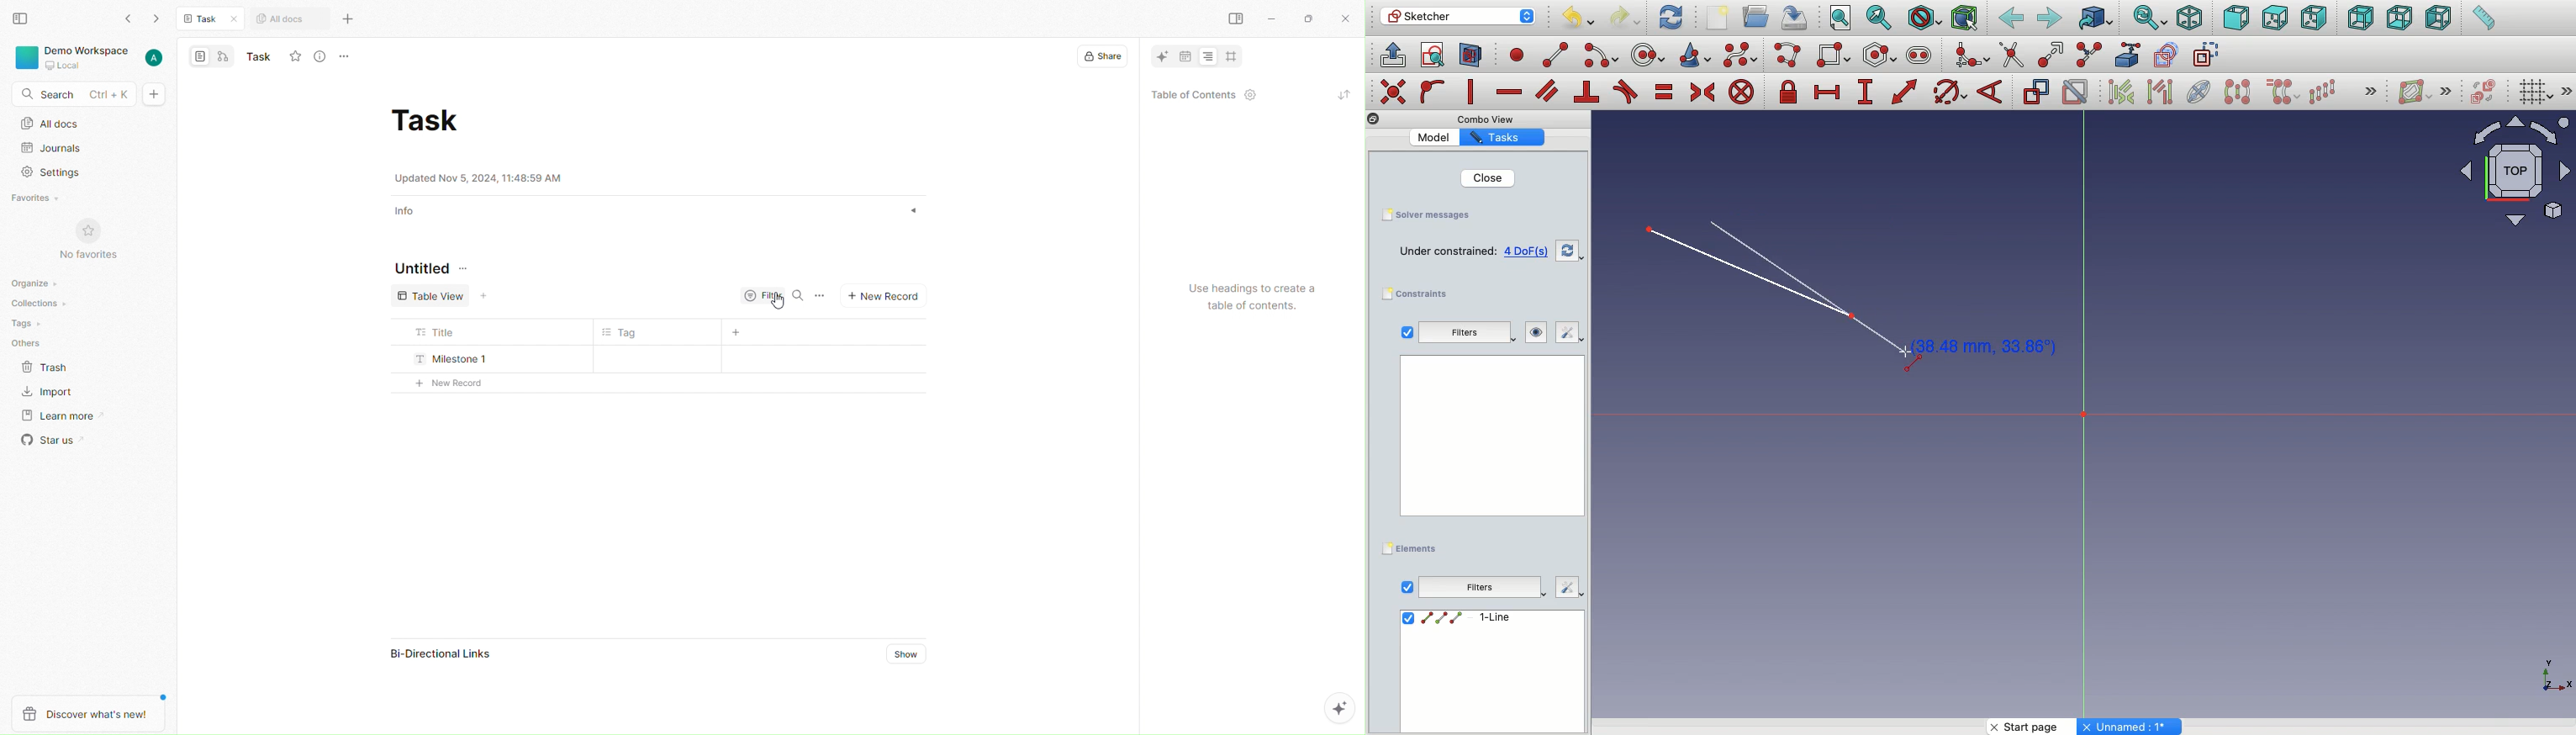 The width and height of the screenshot is (2576, 756). What do you see at coordinates (429, 121) in the screenshot?
I see `Task` at bounding box center [429, 121].